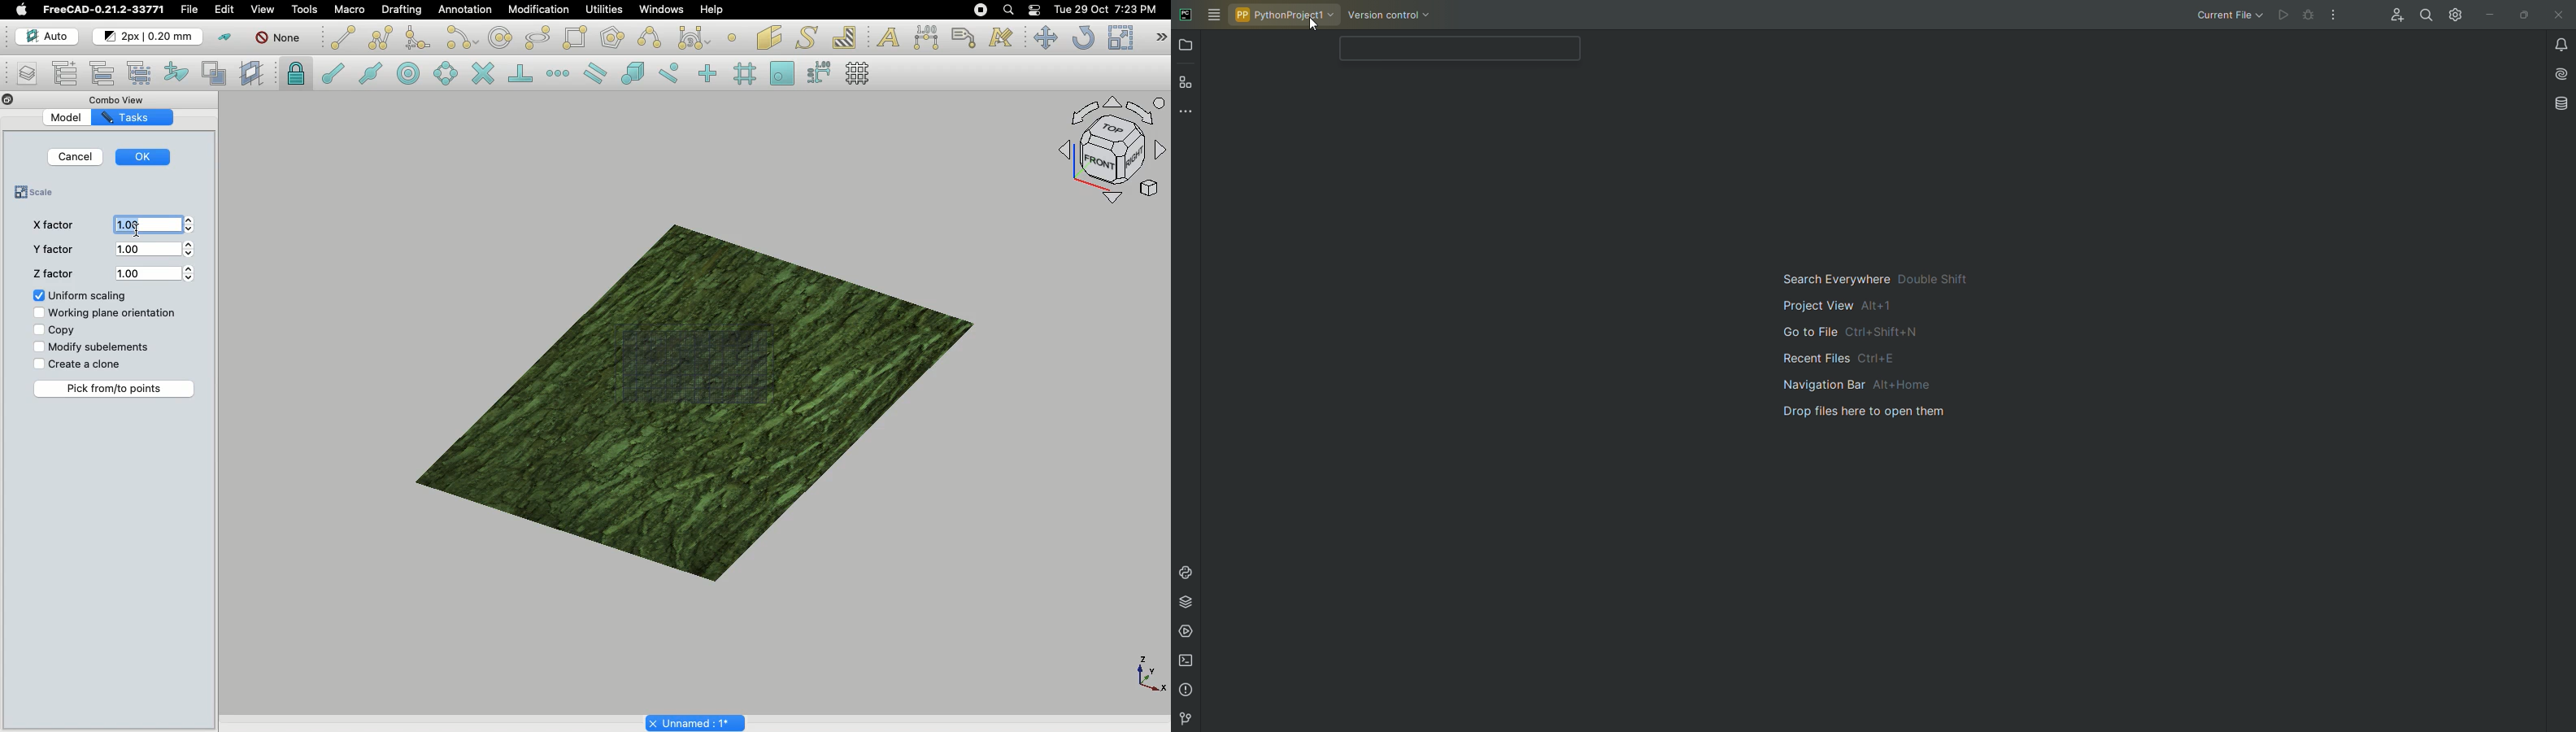 The width and height of the screenshot is (2576, 756). Describe the element at coordinates (66, 72) in the screenshot. I see `Add new named group` at that location.